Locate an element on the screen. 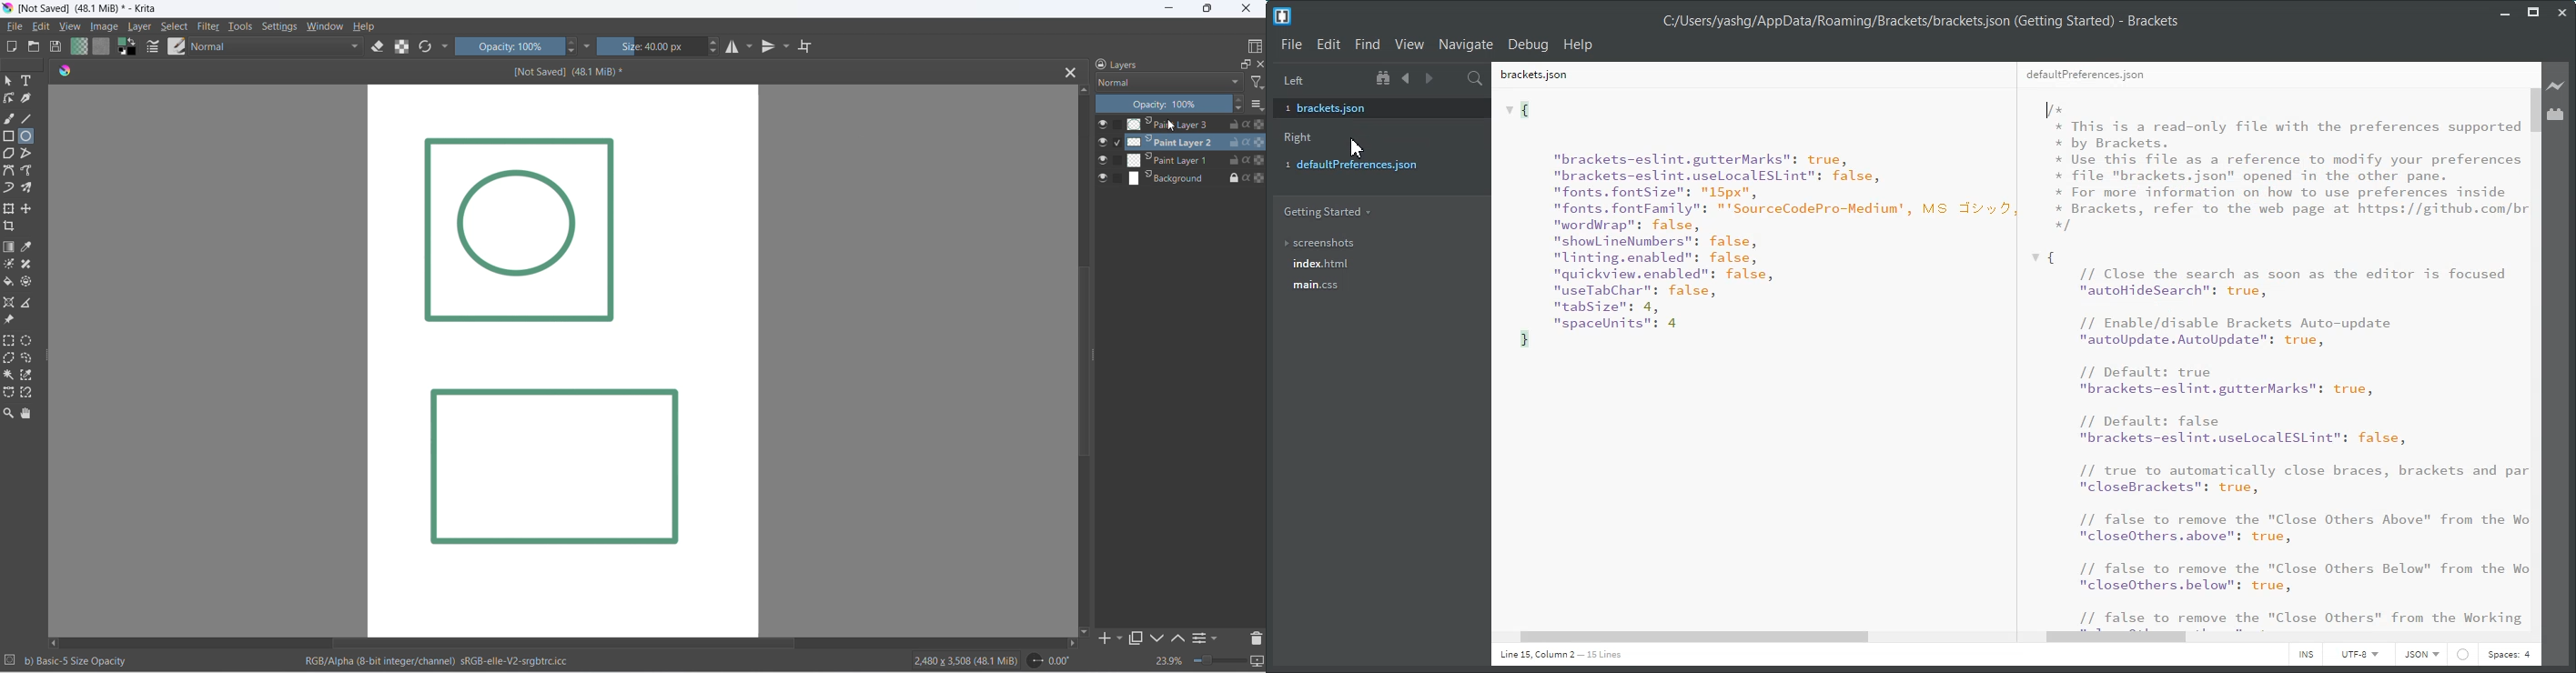  brackets.json File is located at coordinates (1748, 76).